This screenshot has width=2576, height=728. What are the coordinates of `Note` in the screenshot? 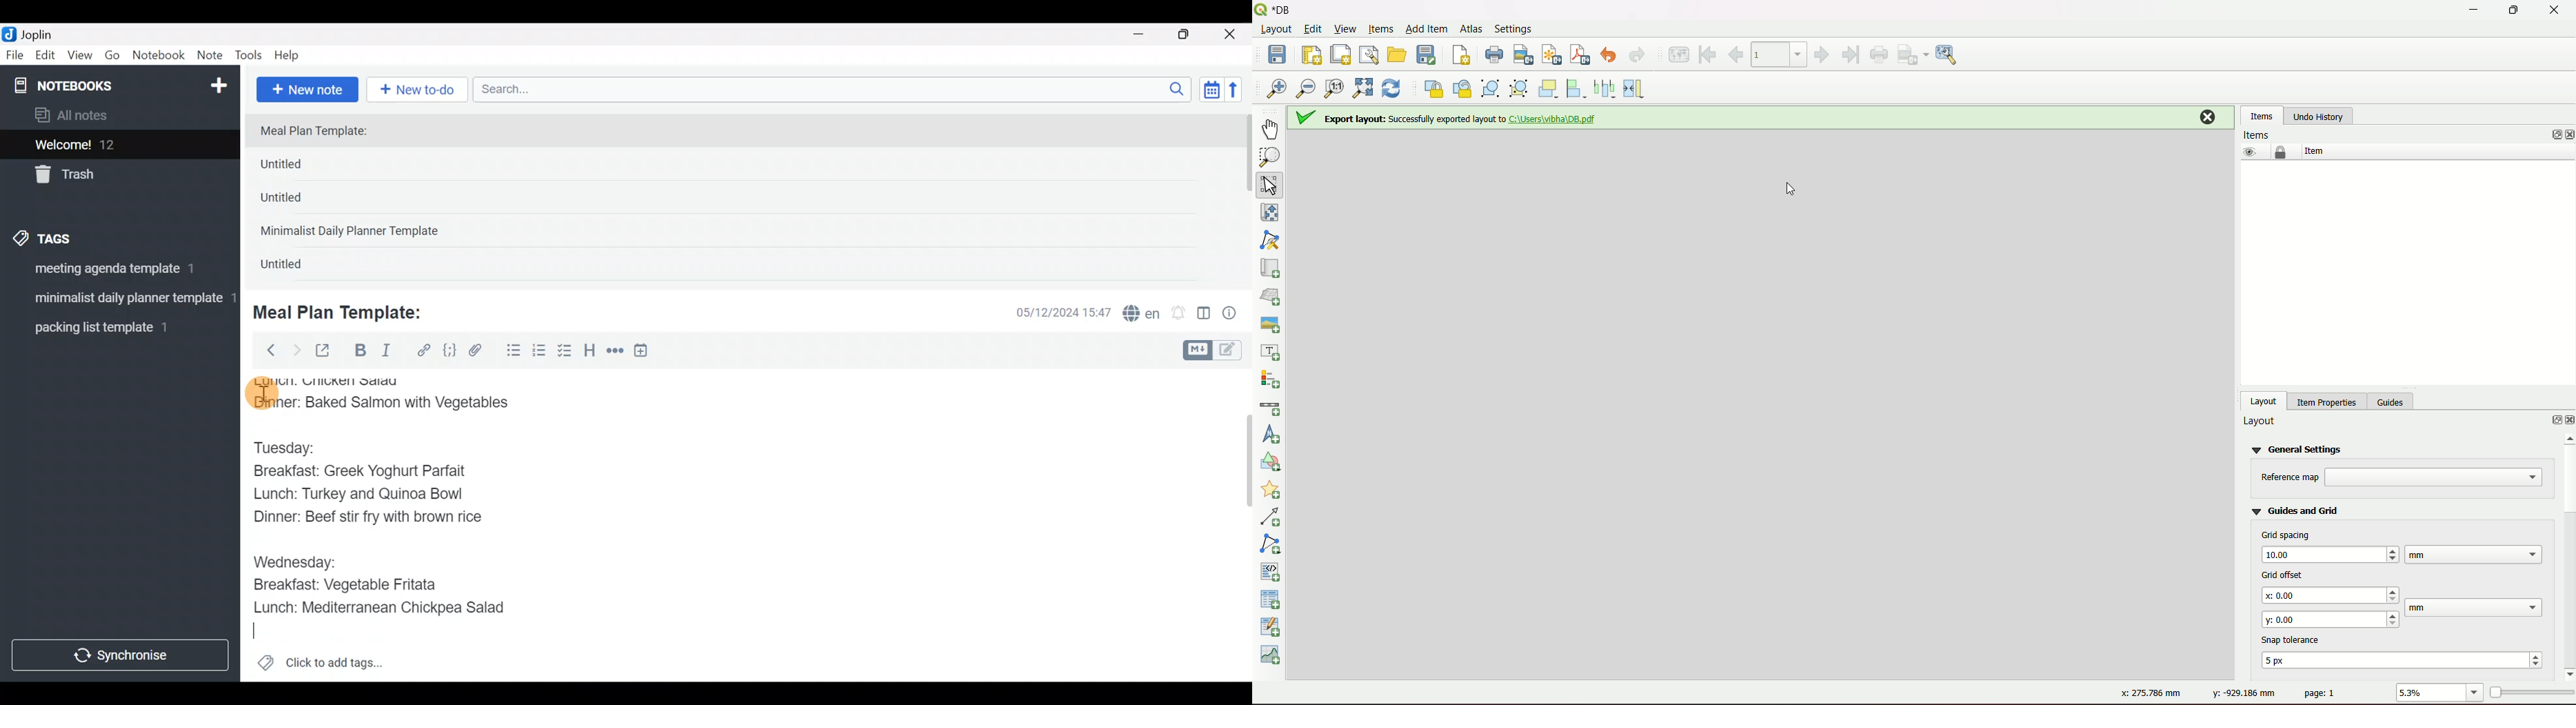 It's located at (213, 56).